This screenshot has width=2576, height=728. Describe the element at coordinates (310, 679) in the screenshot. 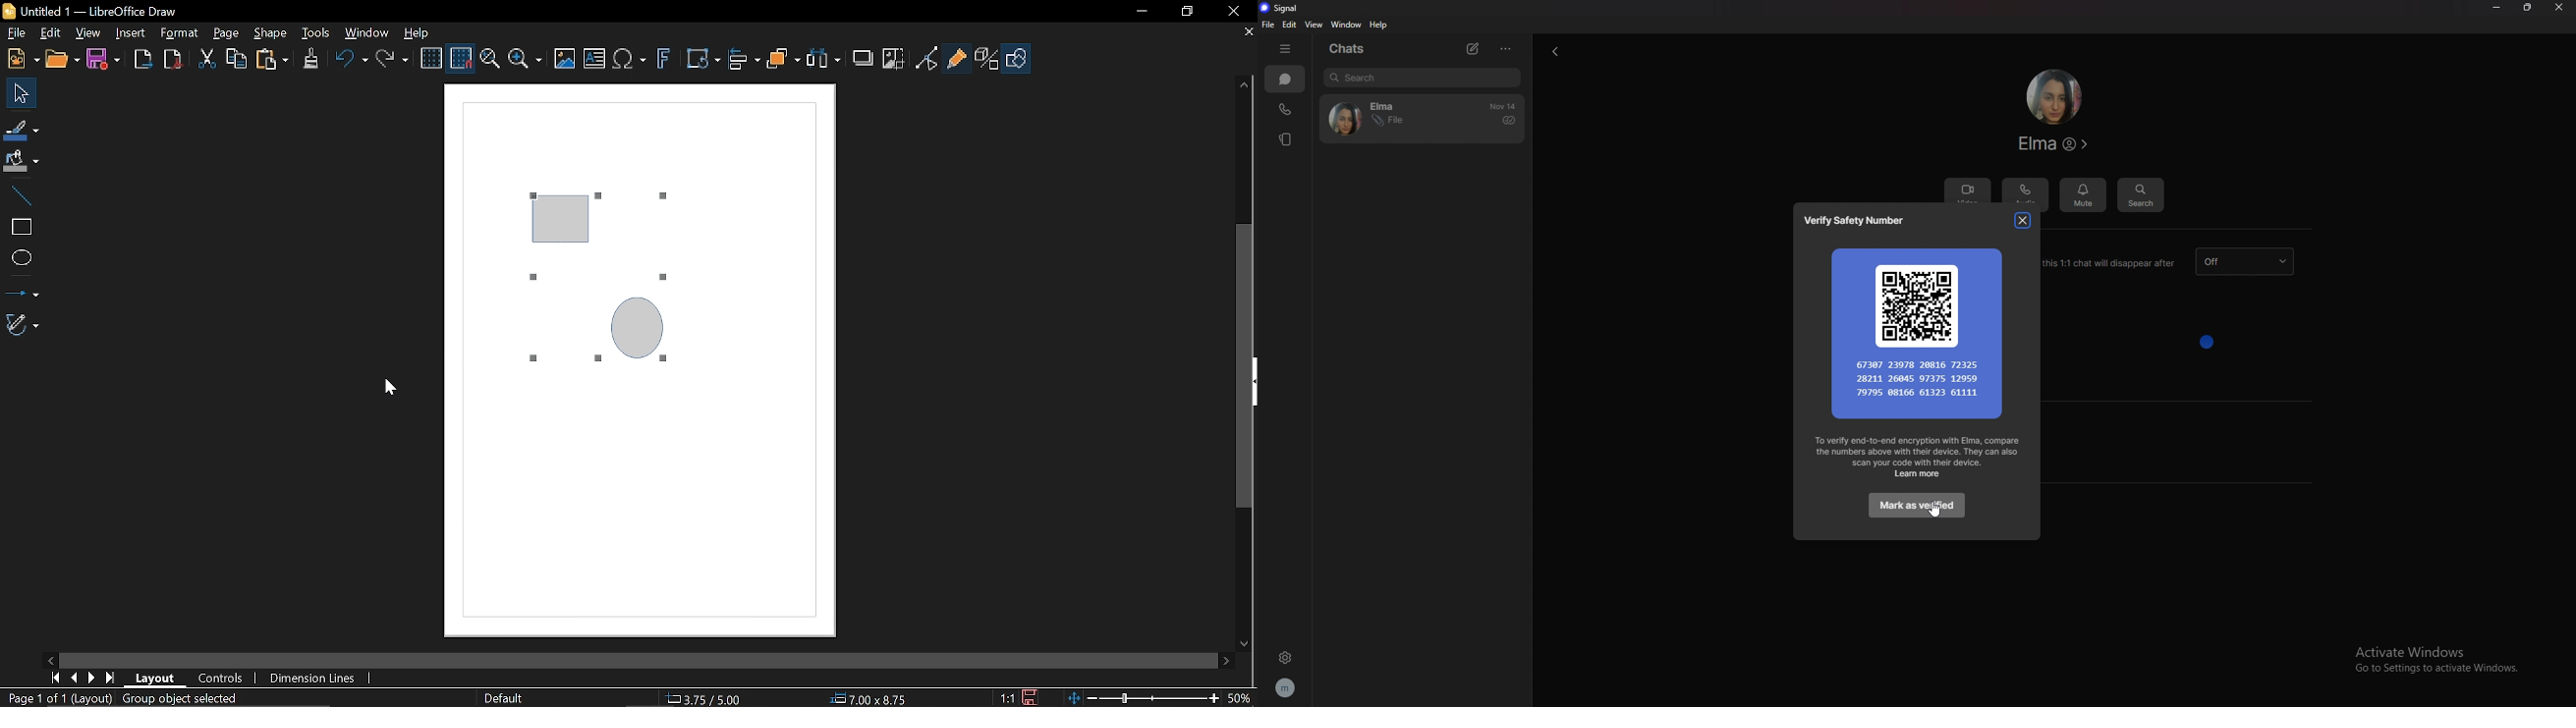

I see `Dimension units` at that location.